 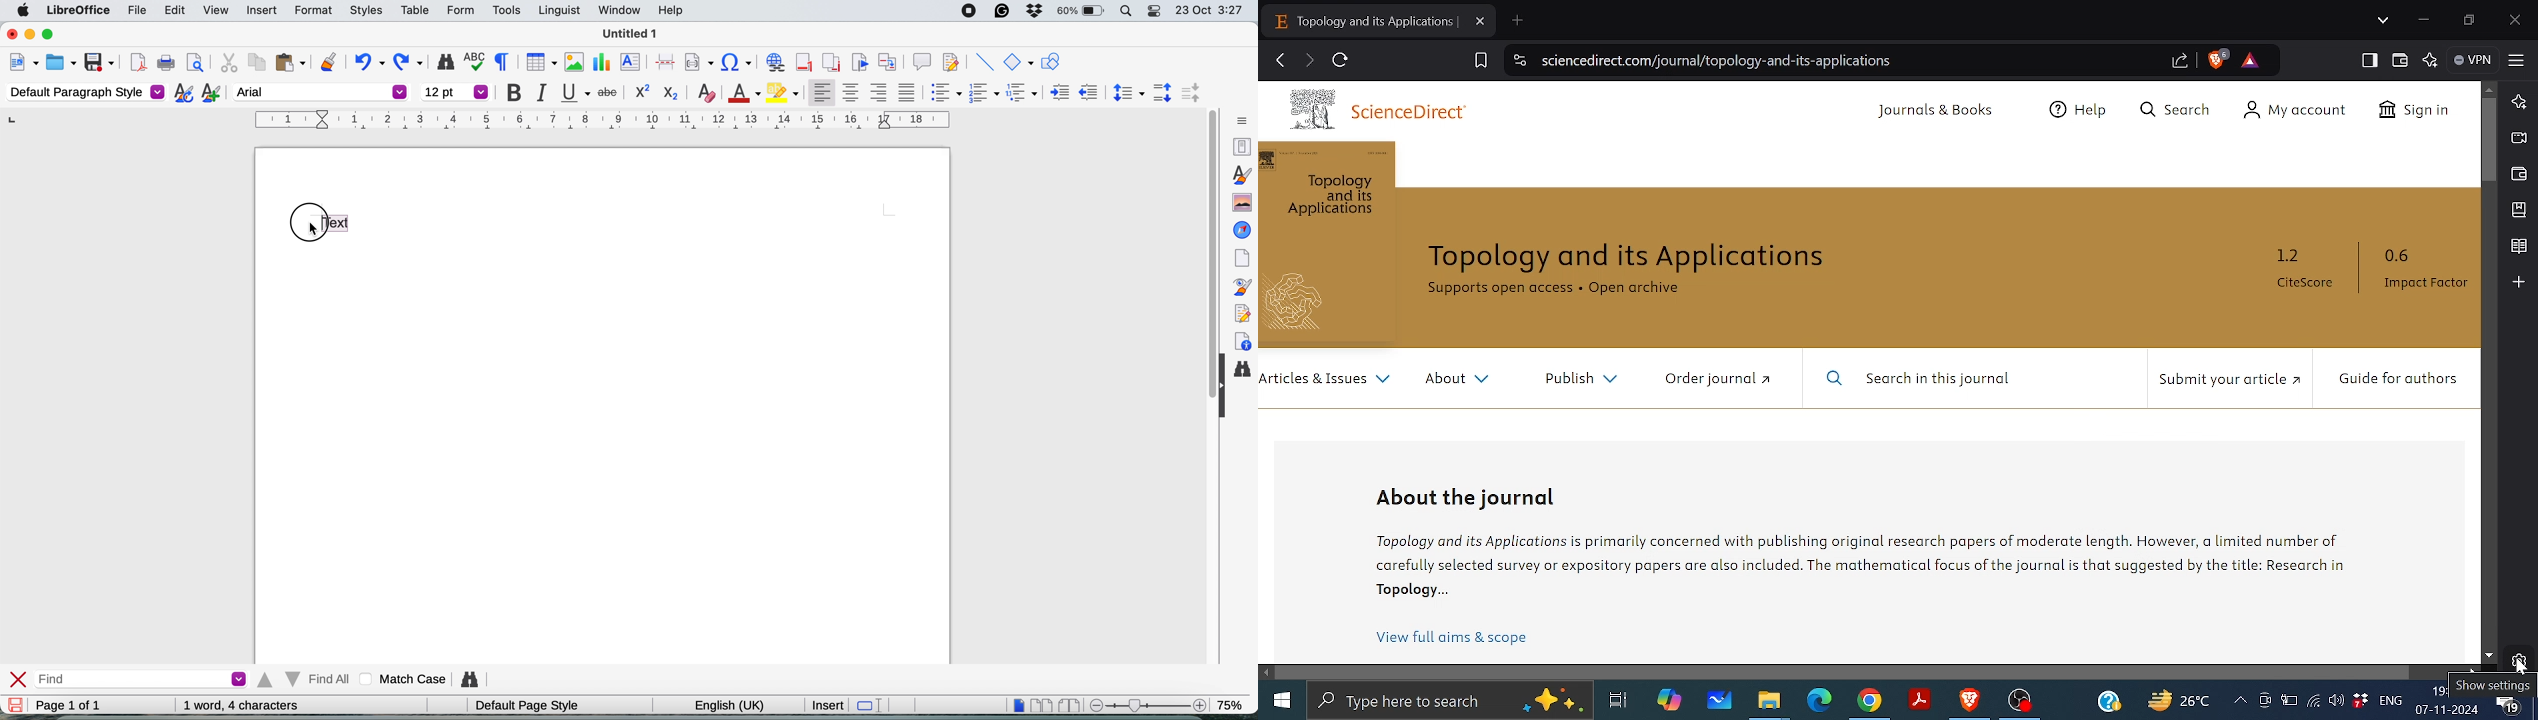 I want to click on english uk, so click(x=723, y=704).